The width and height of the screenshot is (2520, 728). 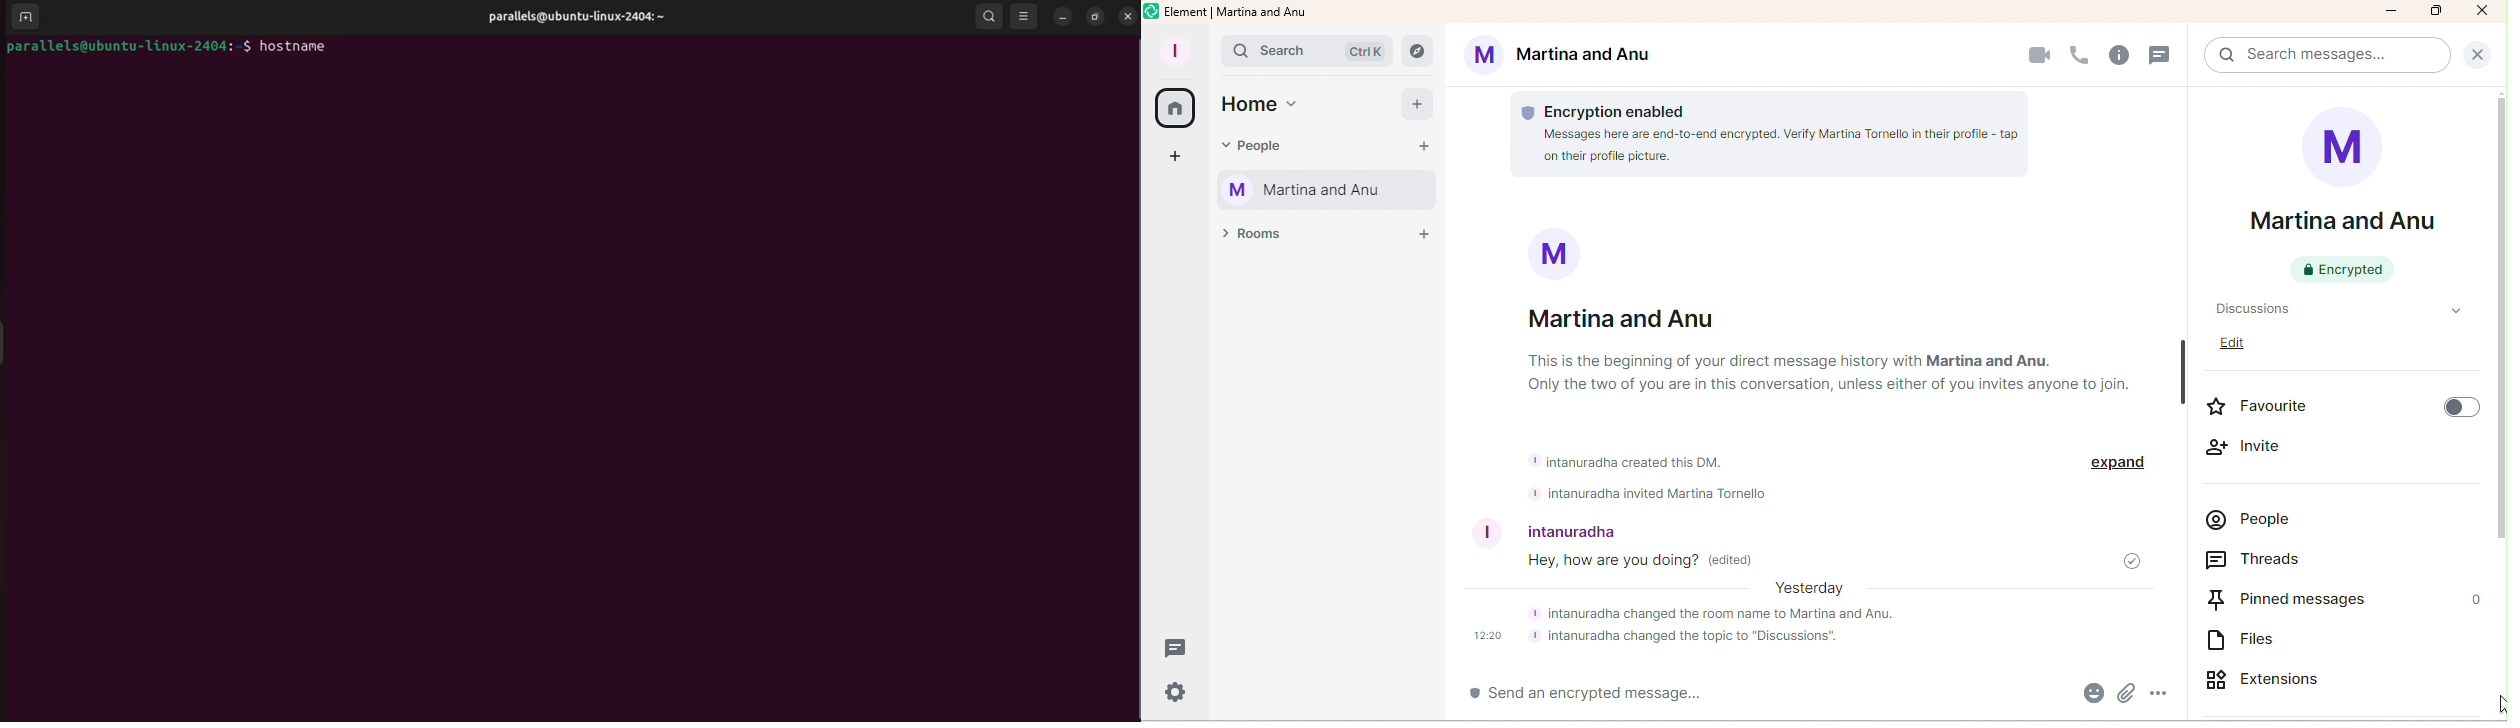 I want to click on Threads, so click(x=2262, y=558).